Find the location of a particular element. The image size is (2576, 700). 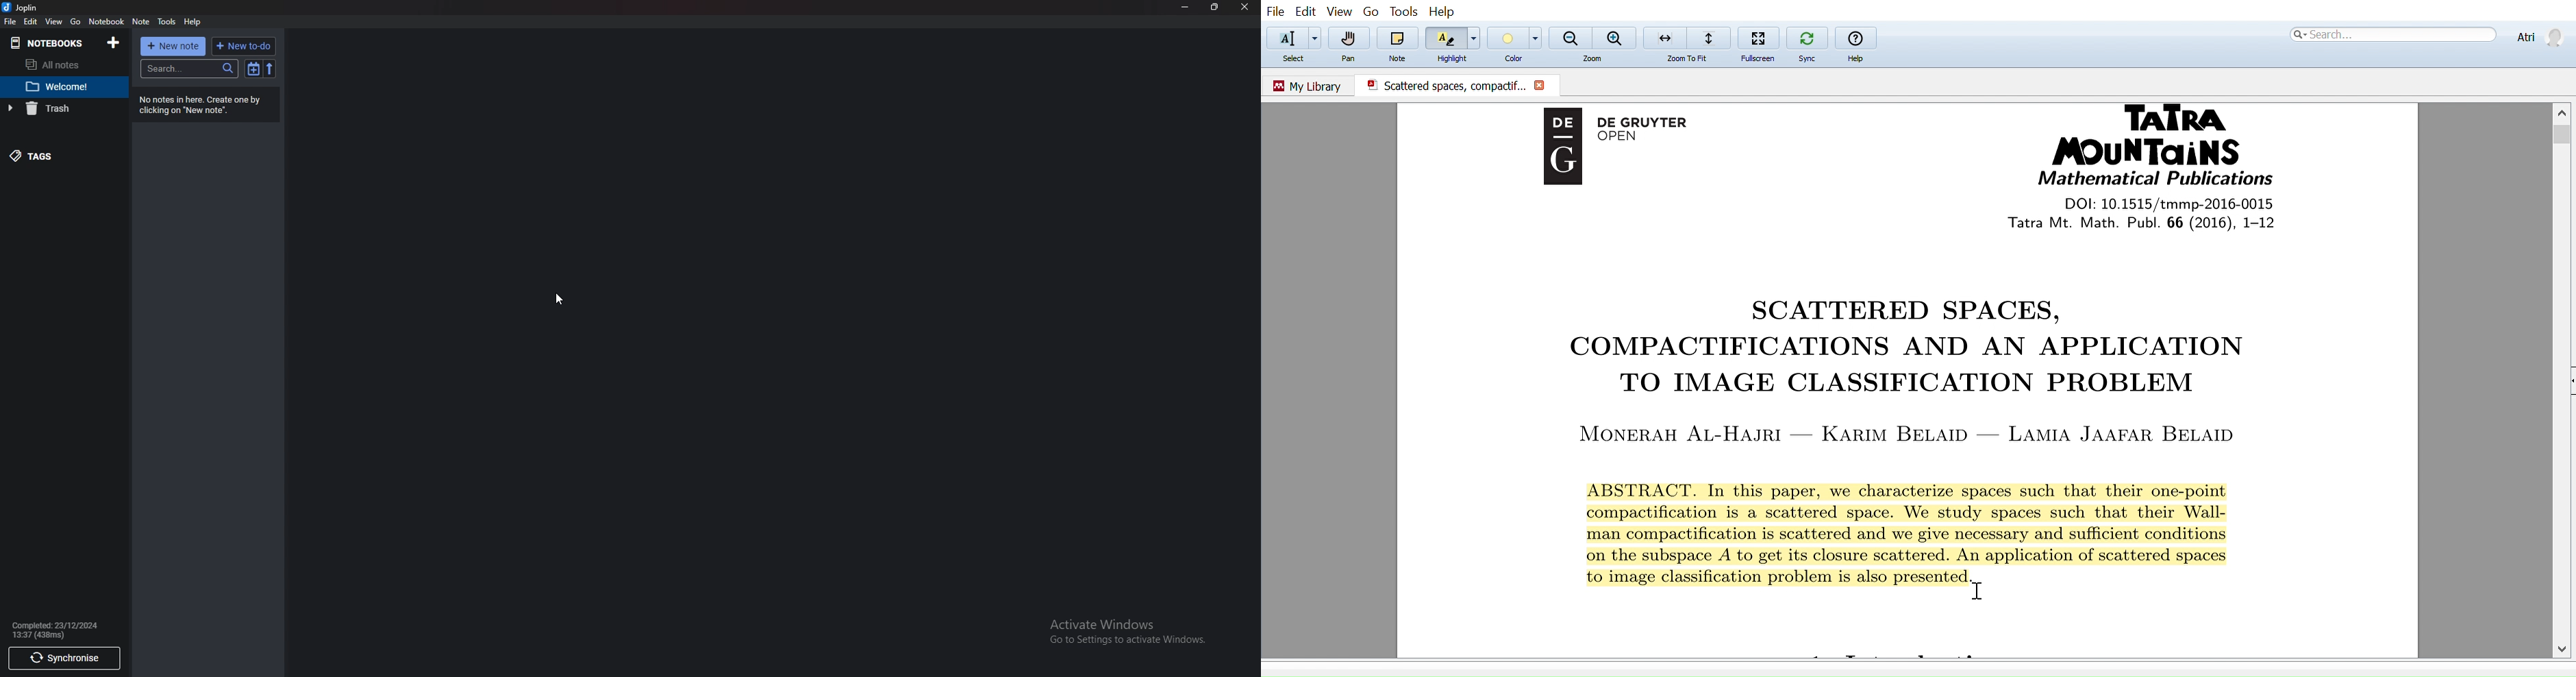

Toggle sort order is located at coordinates (252, 68).